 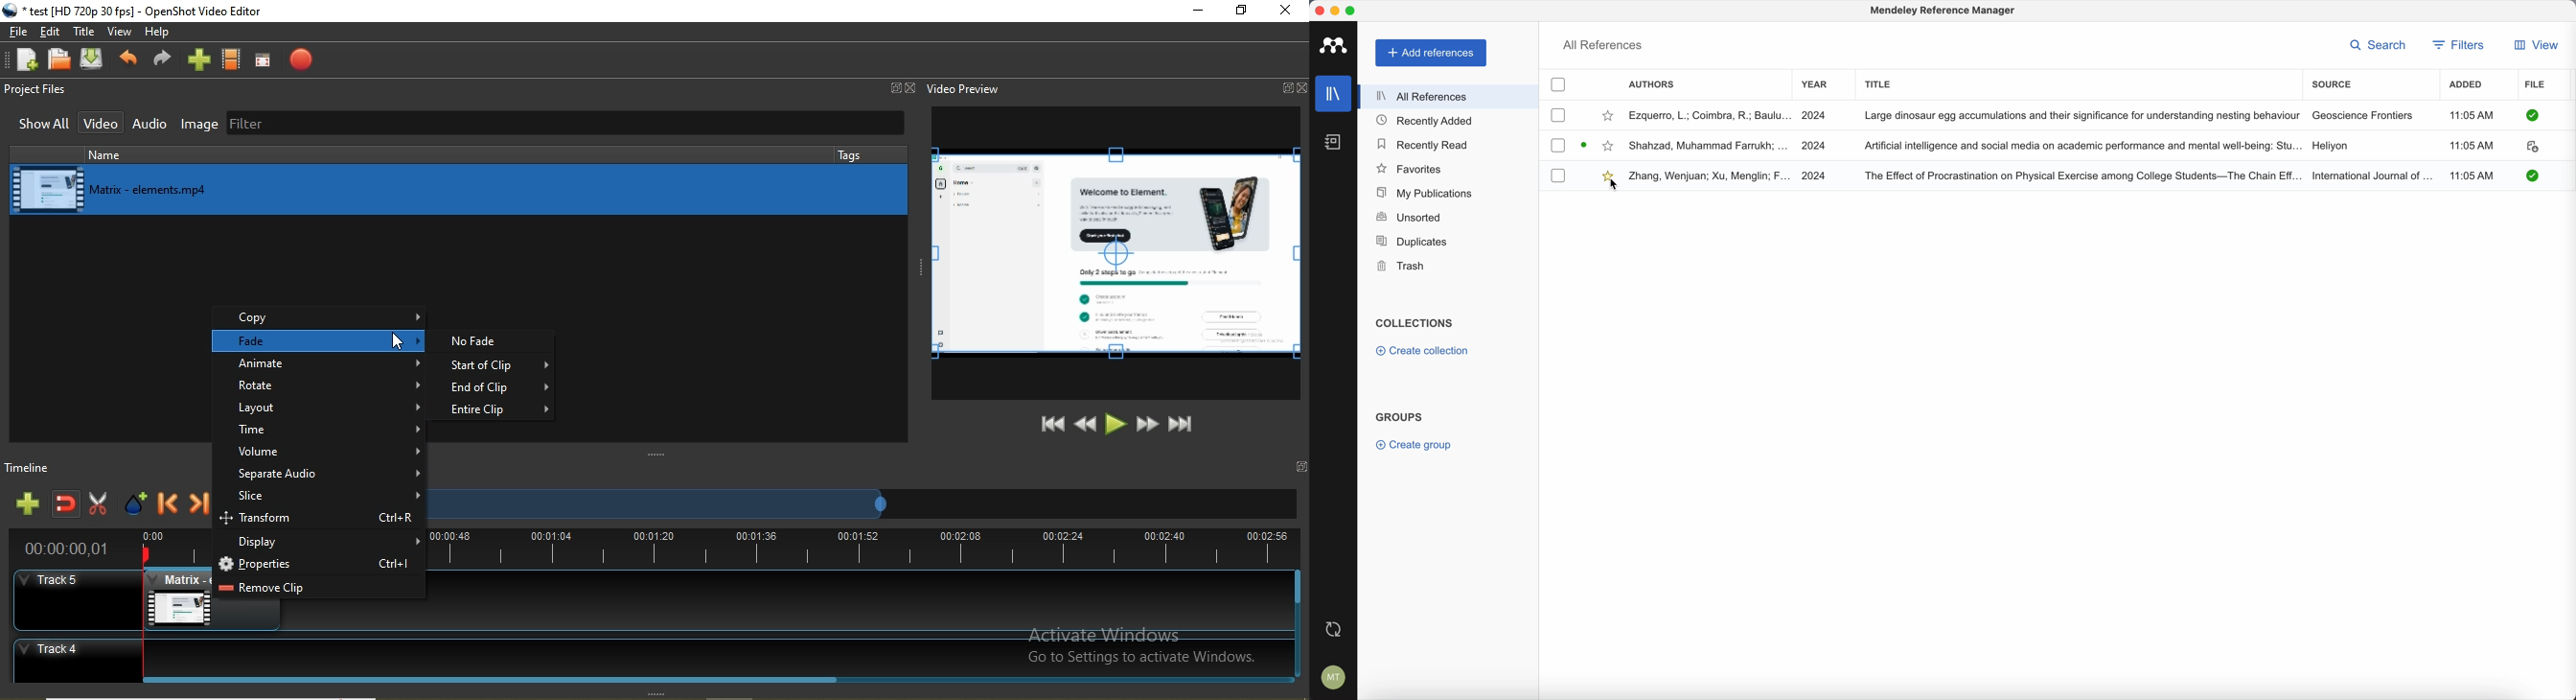 I want to click on checkbox, so click(x=1559, y=116).